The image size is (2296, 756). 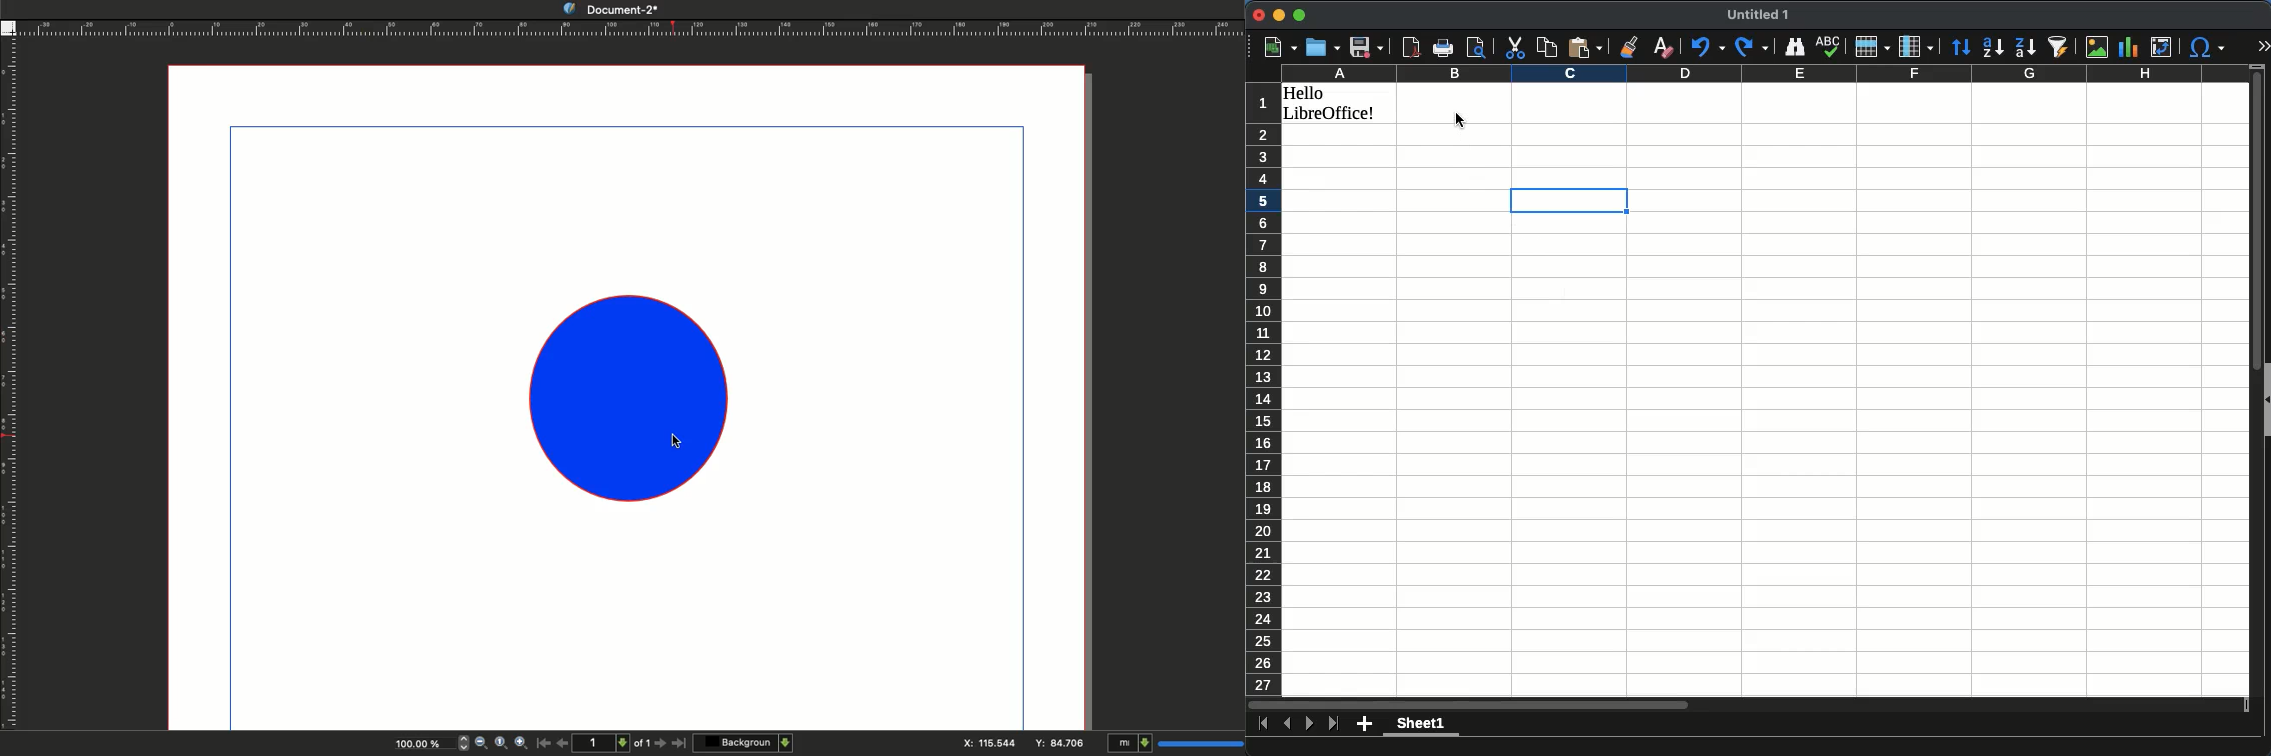 What do you see at coordinates (1421, 726) in the screenshot?
I see `Sheet 1` at bounding box center [1421, 726].